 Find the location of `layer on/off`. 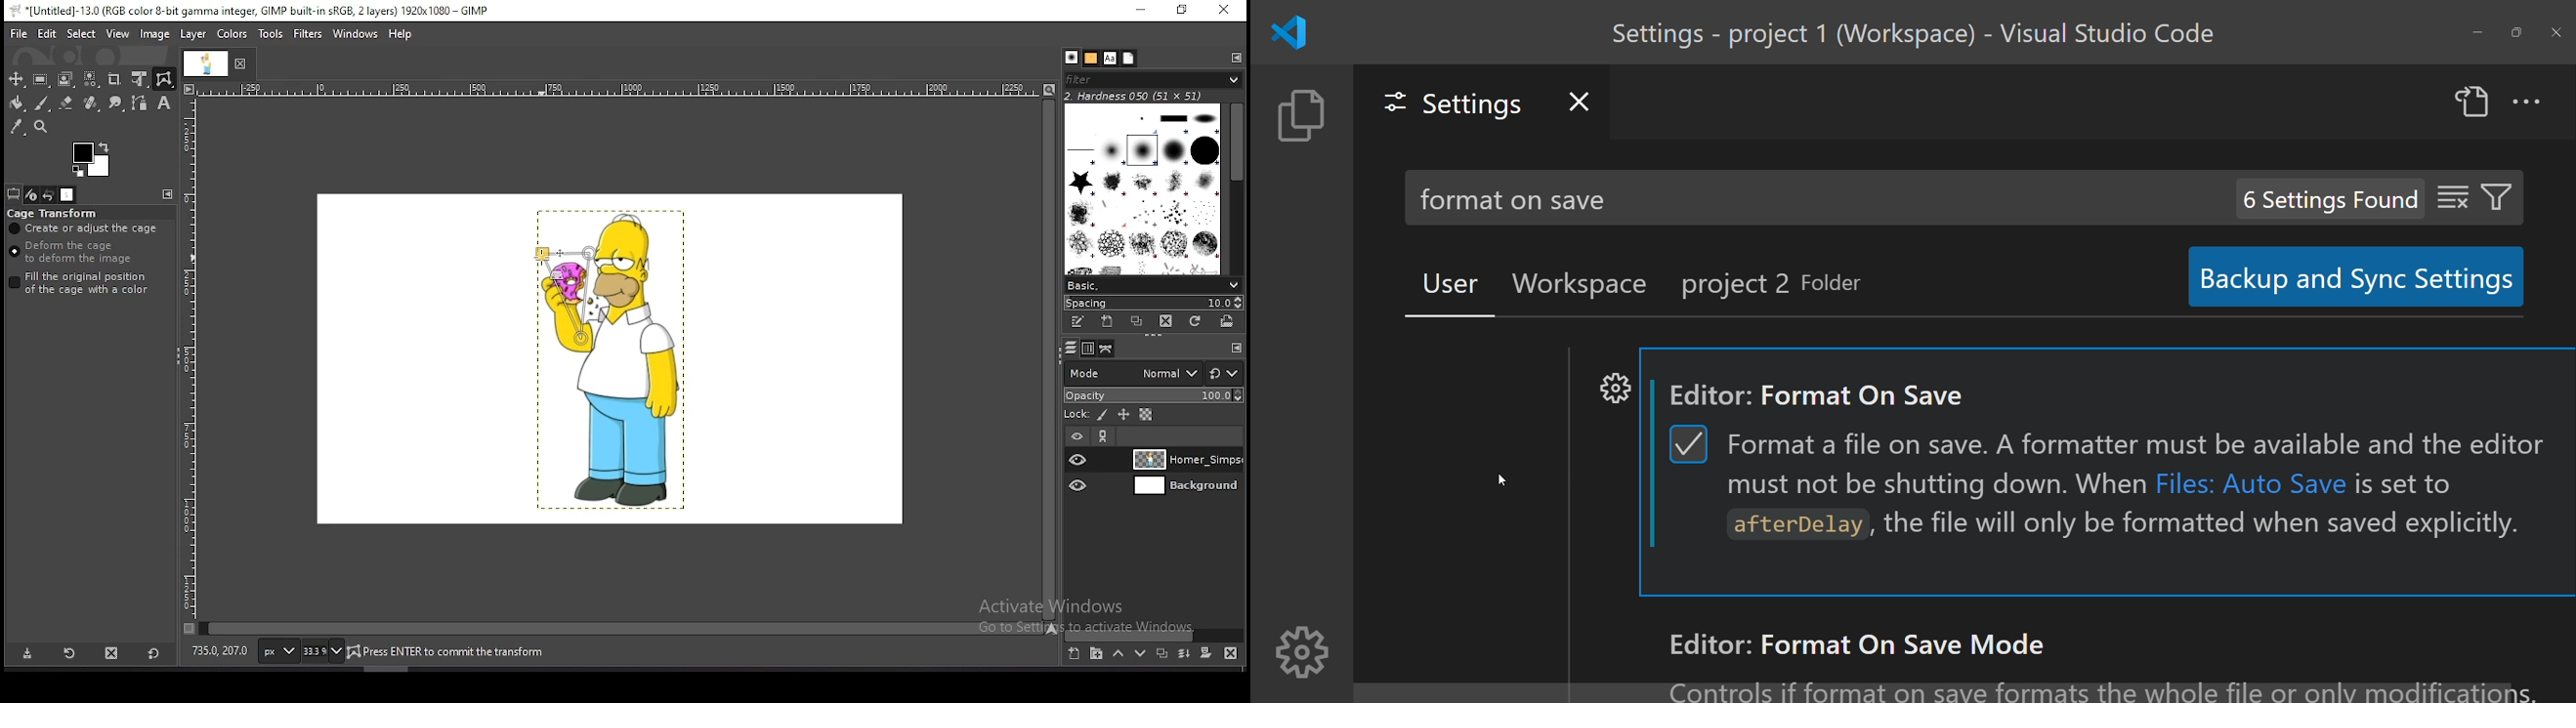

layer on/off is located at coordinates (1077, 435).